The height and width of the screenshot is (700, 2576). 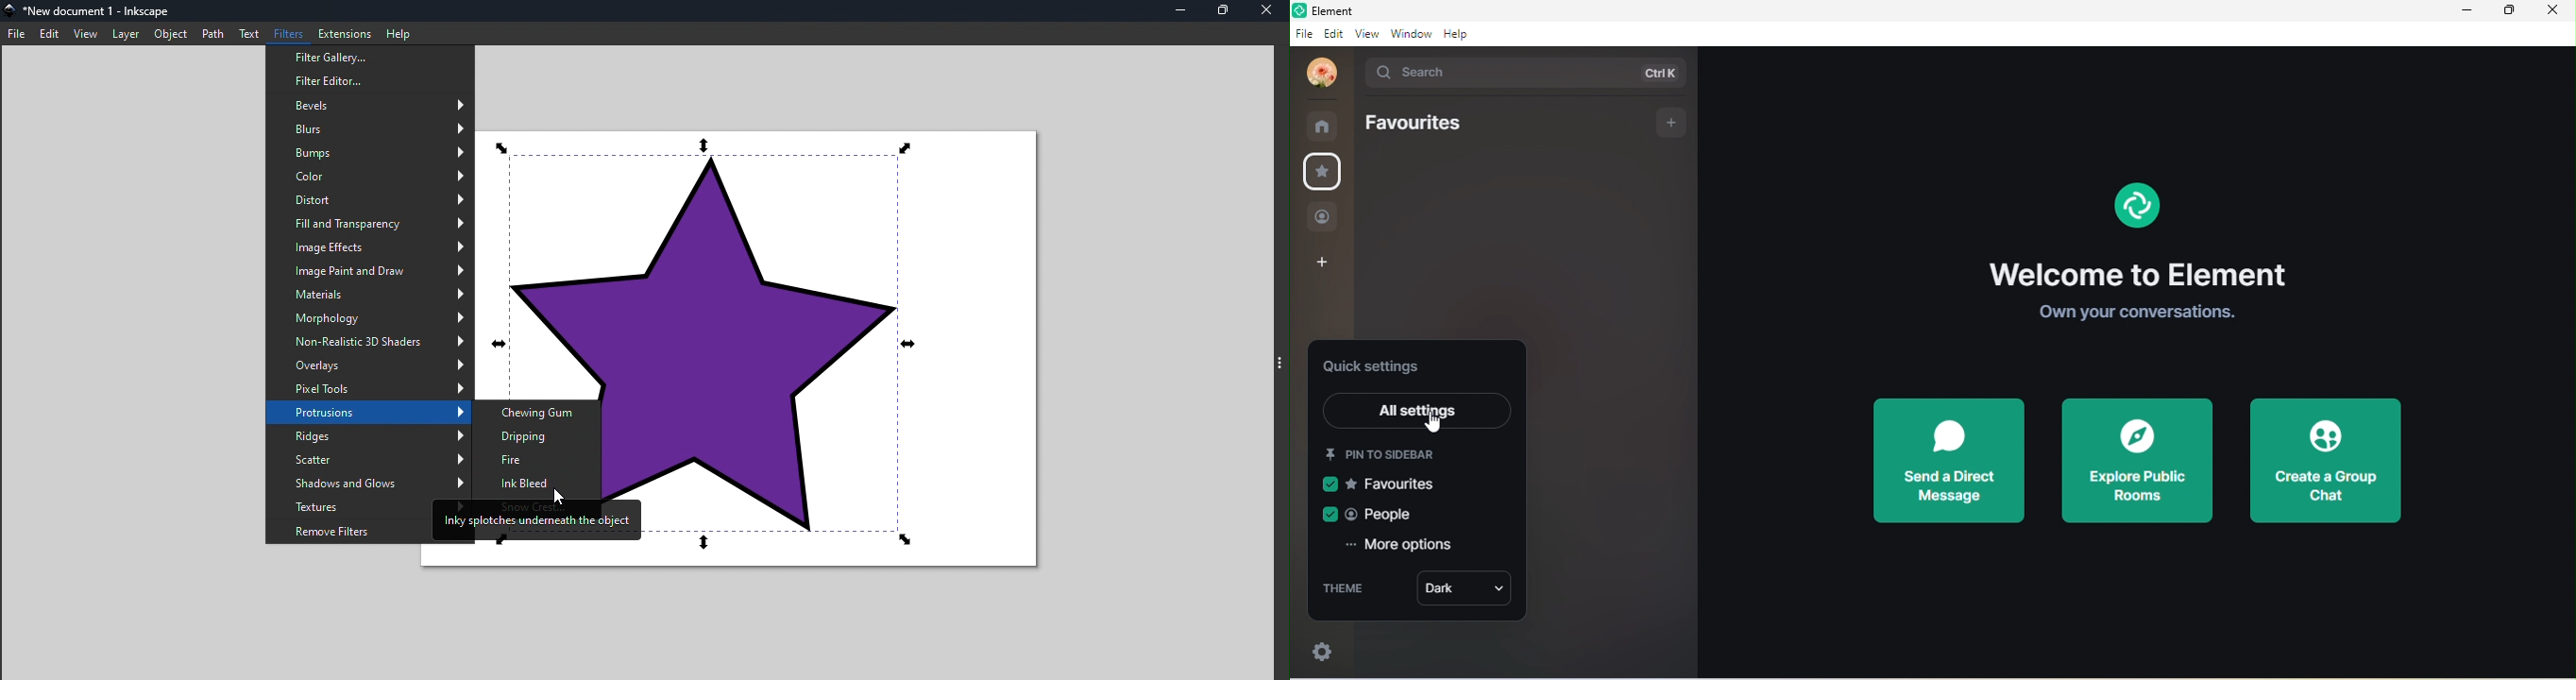 What do you see at coordinates (1303, 33) in the screenshot?
I see `file` at bounding box center [1303, 33].